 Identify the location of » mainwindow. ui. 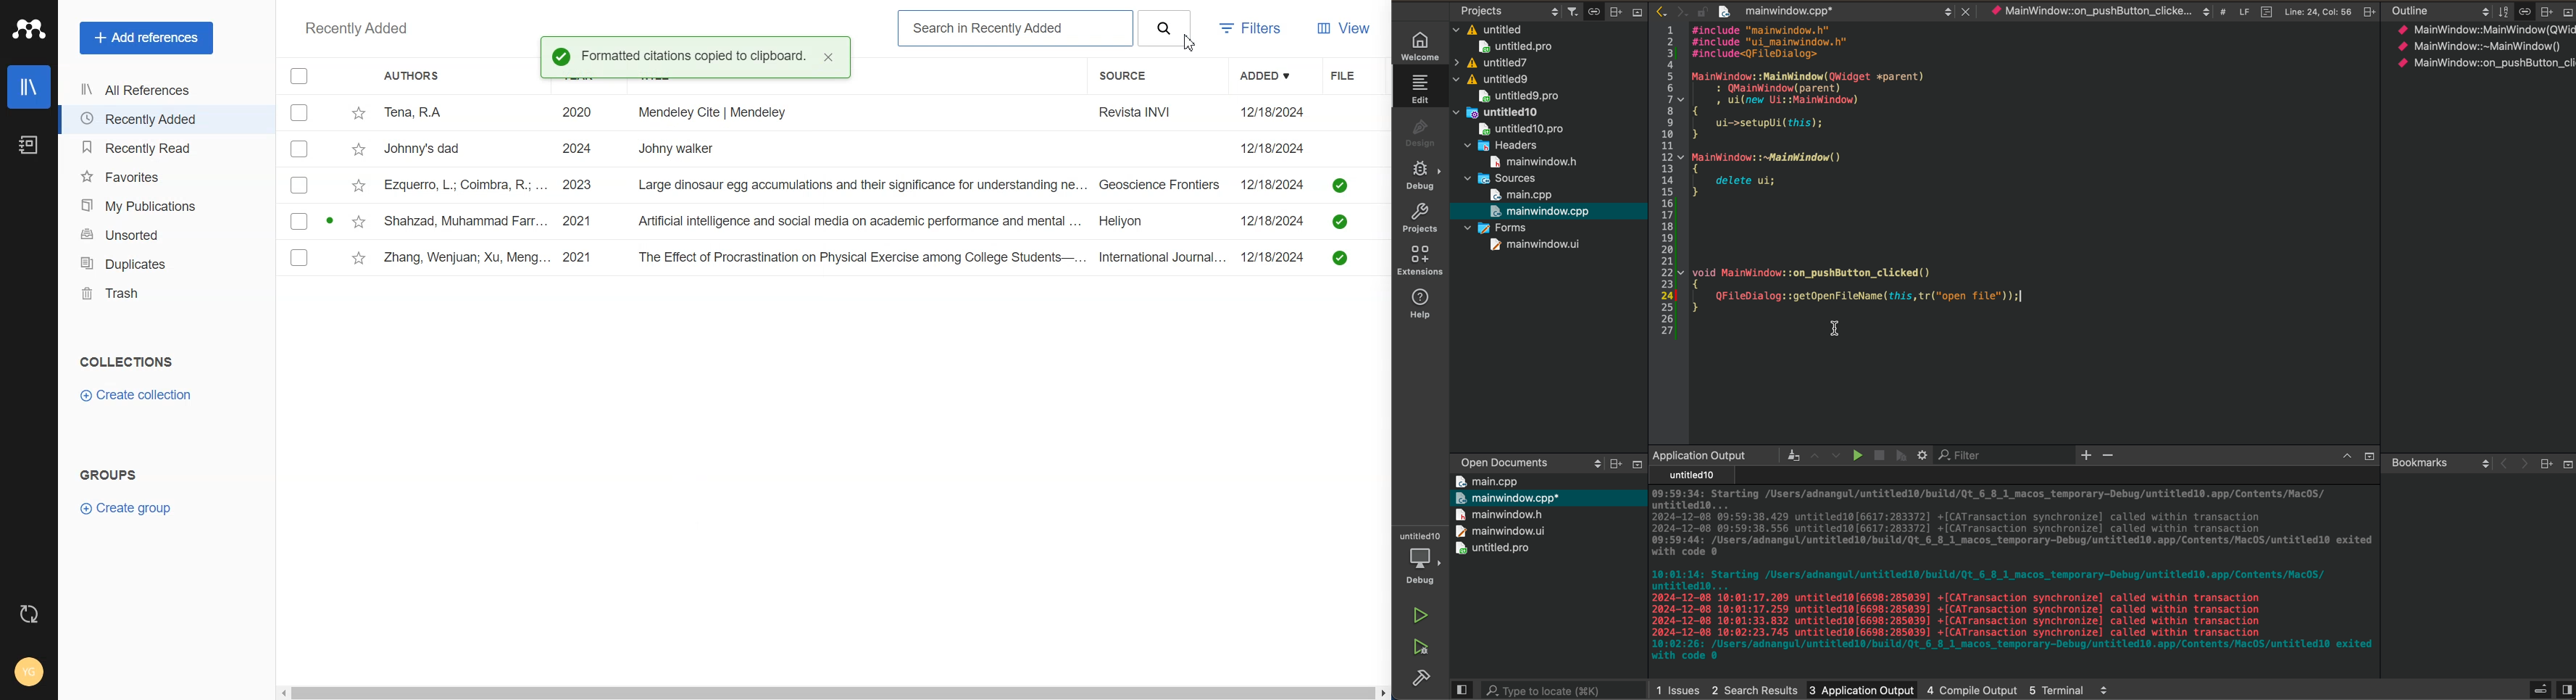
(1497, 530).